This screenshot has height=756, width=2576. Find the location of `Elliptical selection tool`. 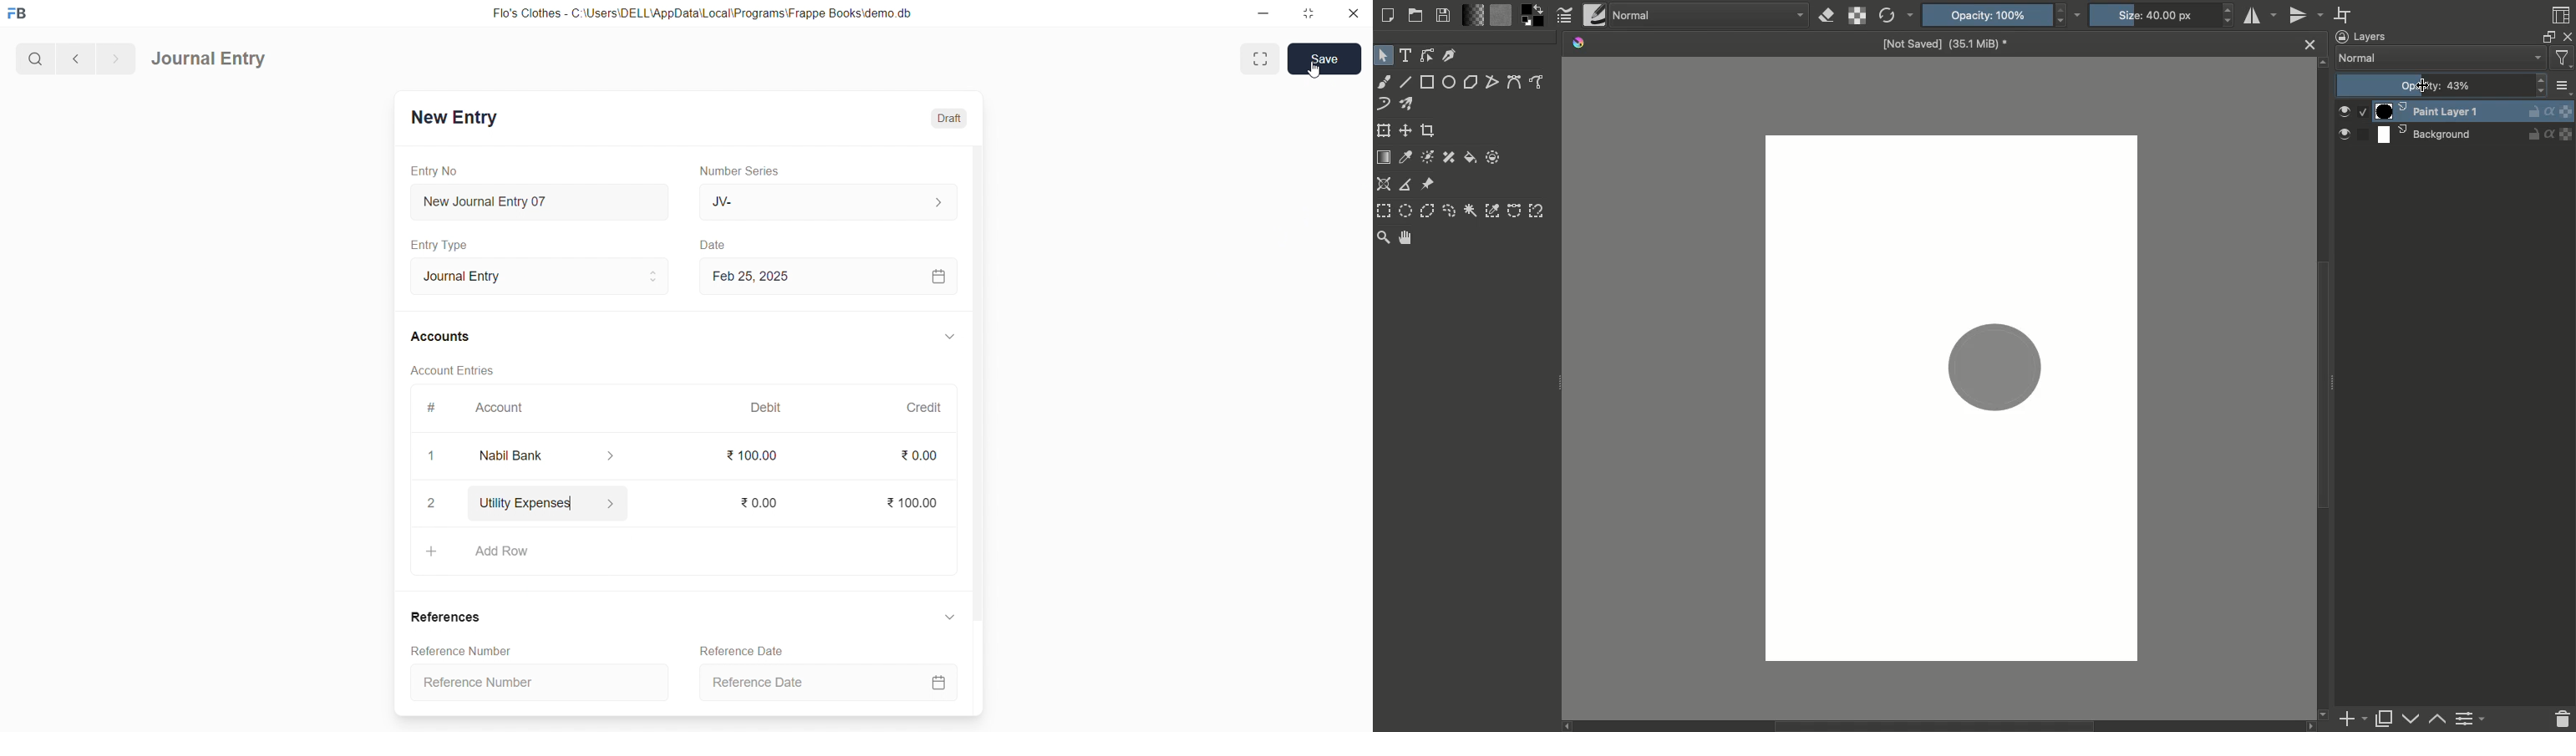

Elliptical selection tool is located at coordinates (1406, 209).